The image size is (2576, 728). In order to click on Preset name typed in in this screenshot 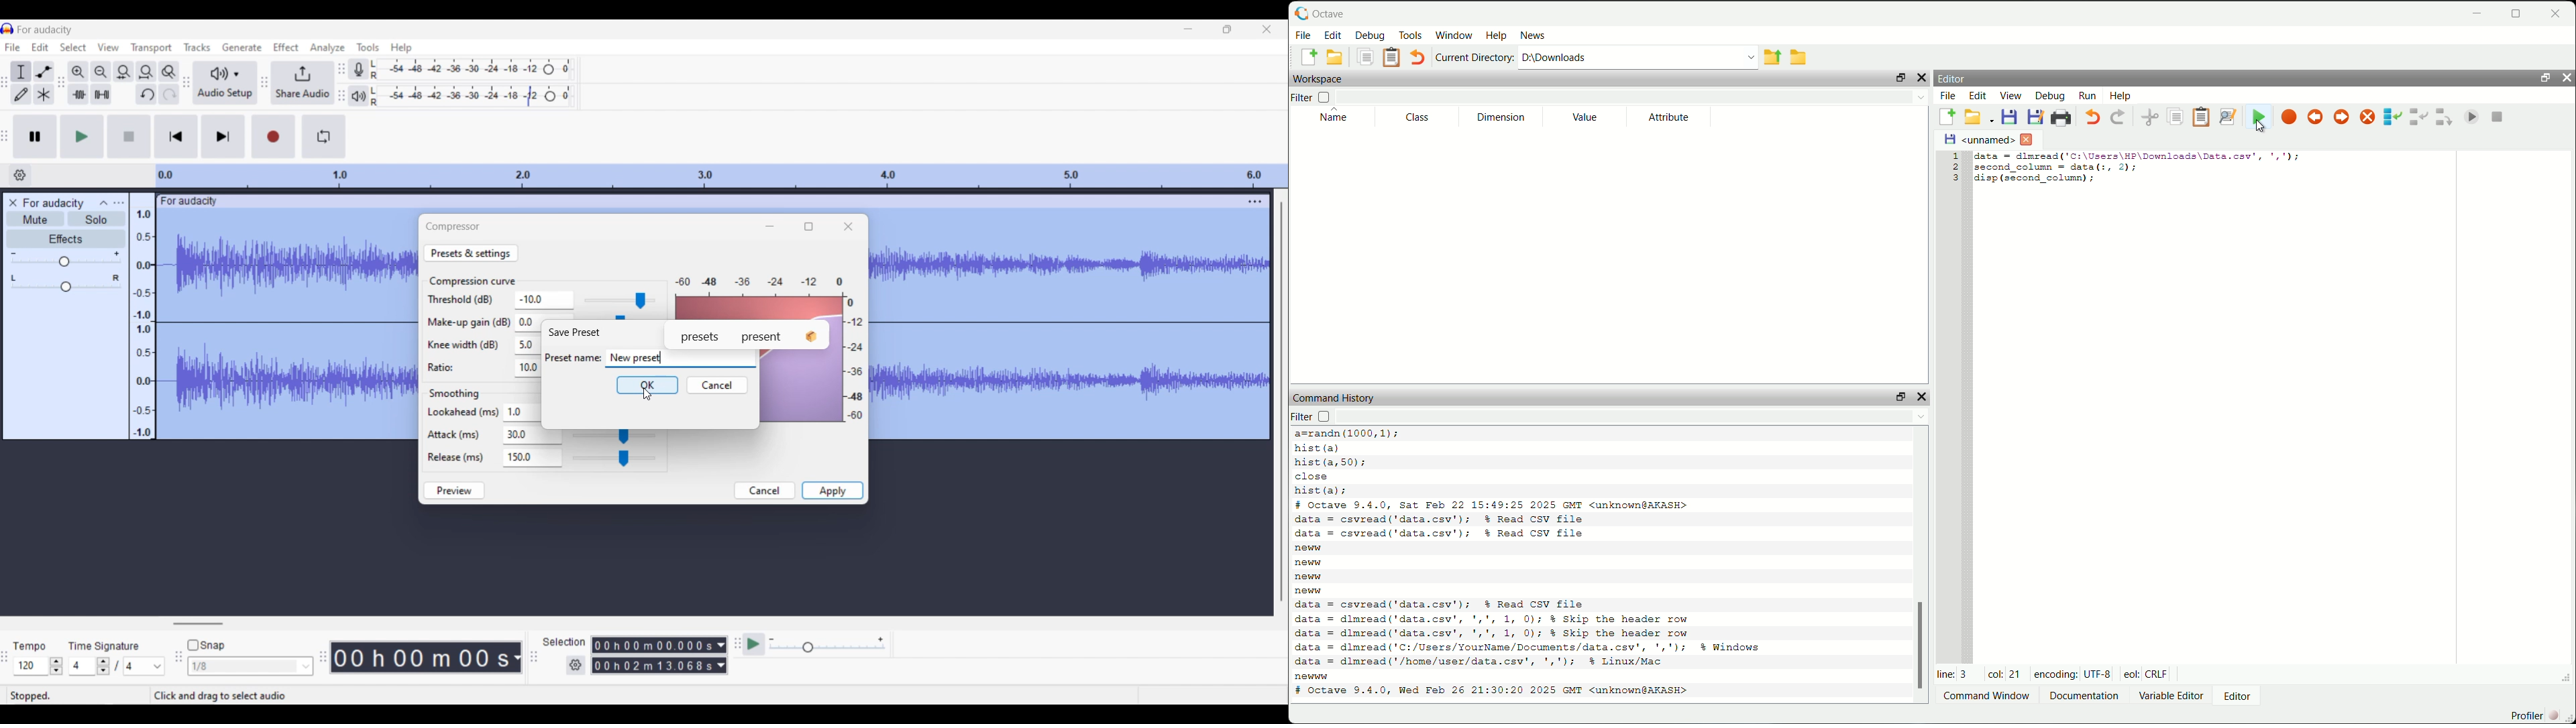, I will do `click(636, 357)`.